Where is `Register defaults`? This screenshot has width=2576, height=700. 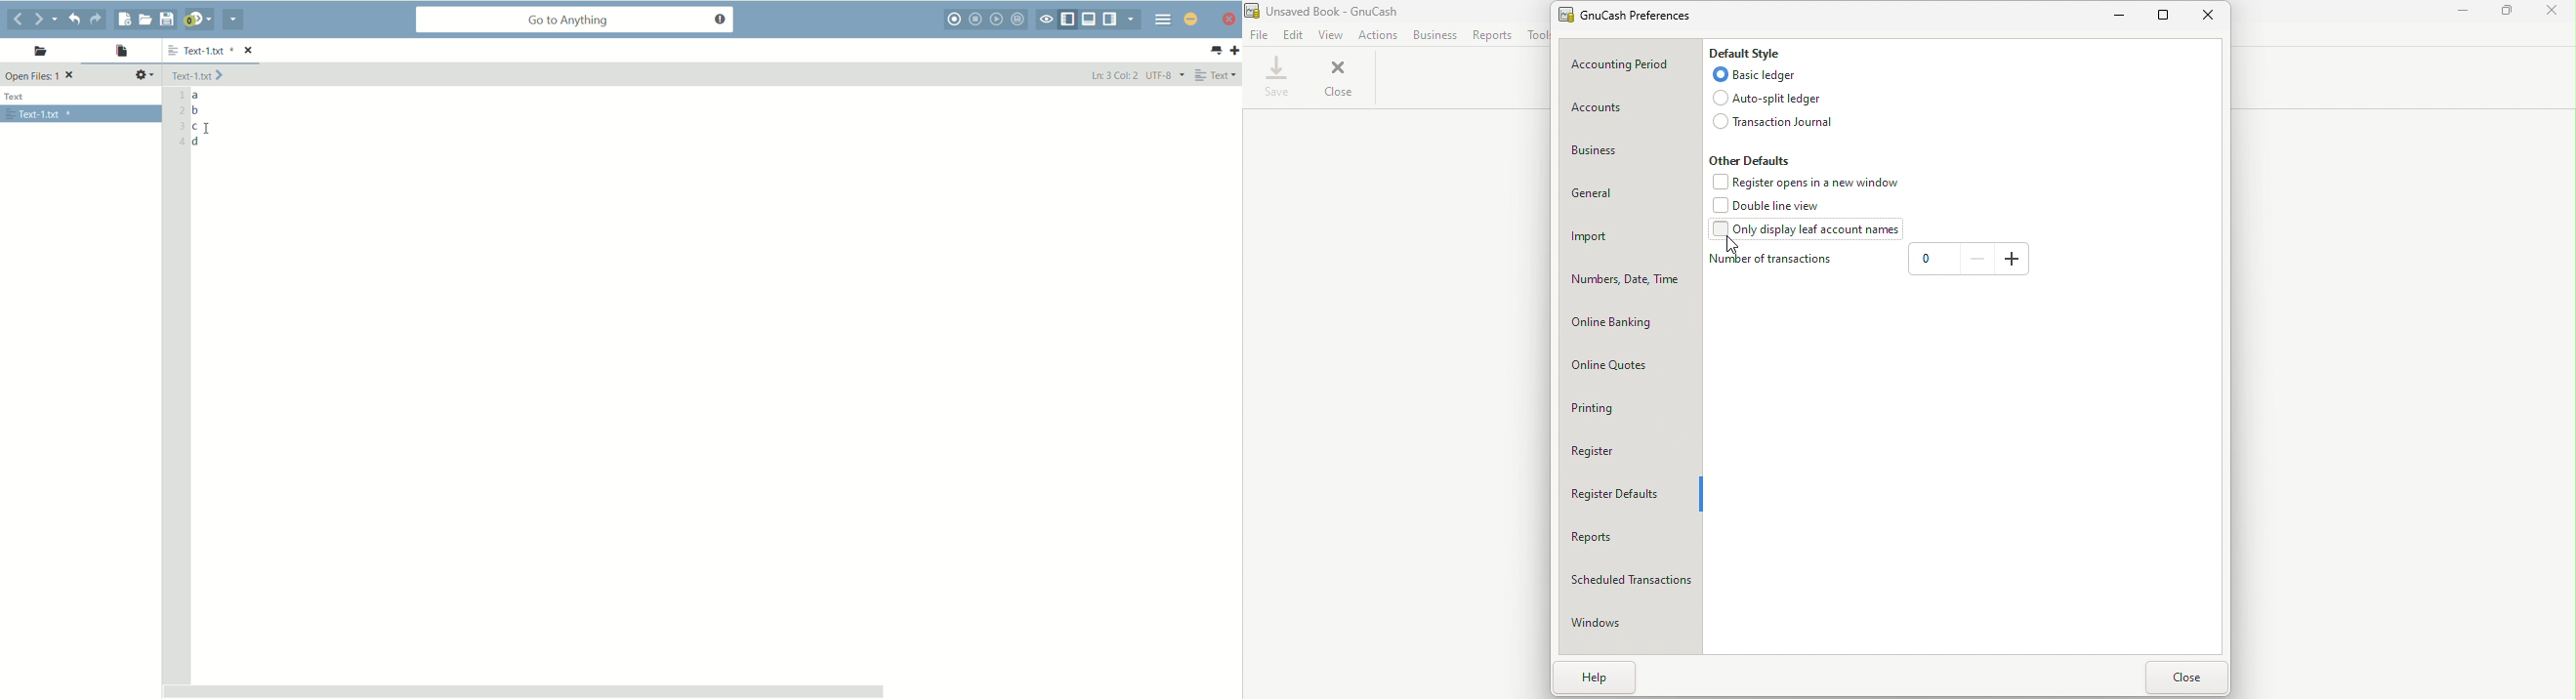
Register defaults is located at coordinates (1628, 491).